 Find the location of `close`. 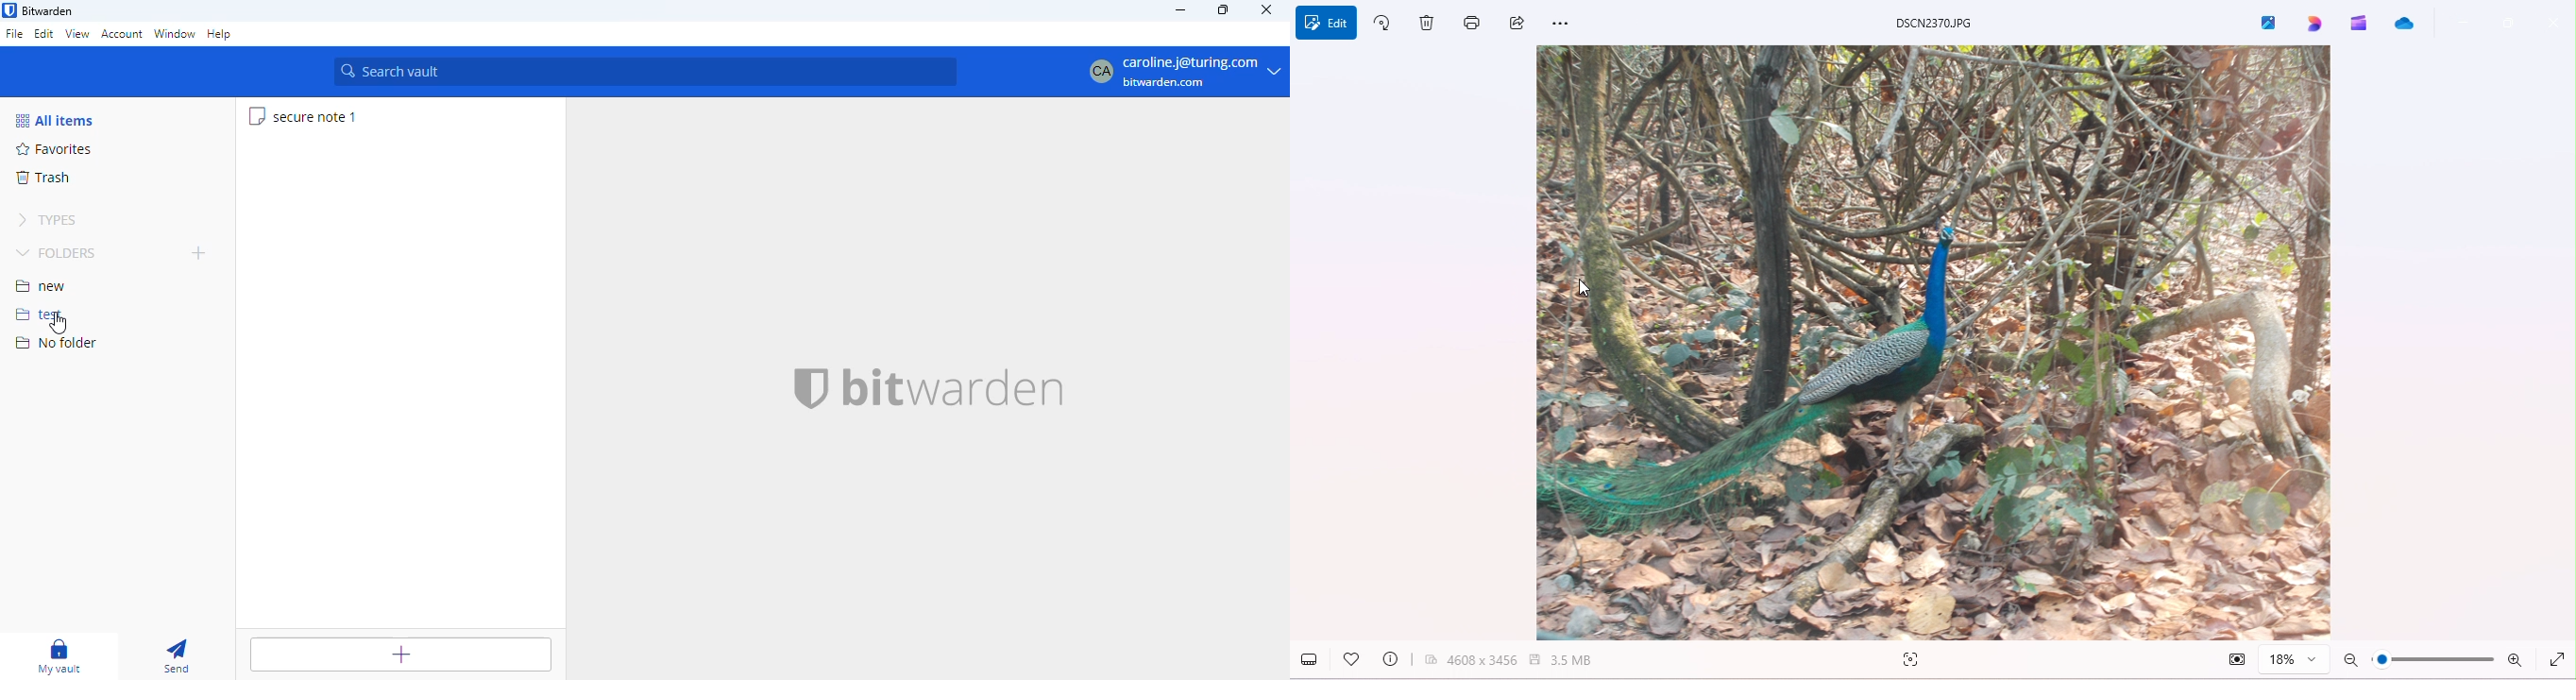

close is located at coordinates (1267, 9).